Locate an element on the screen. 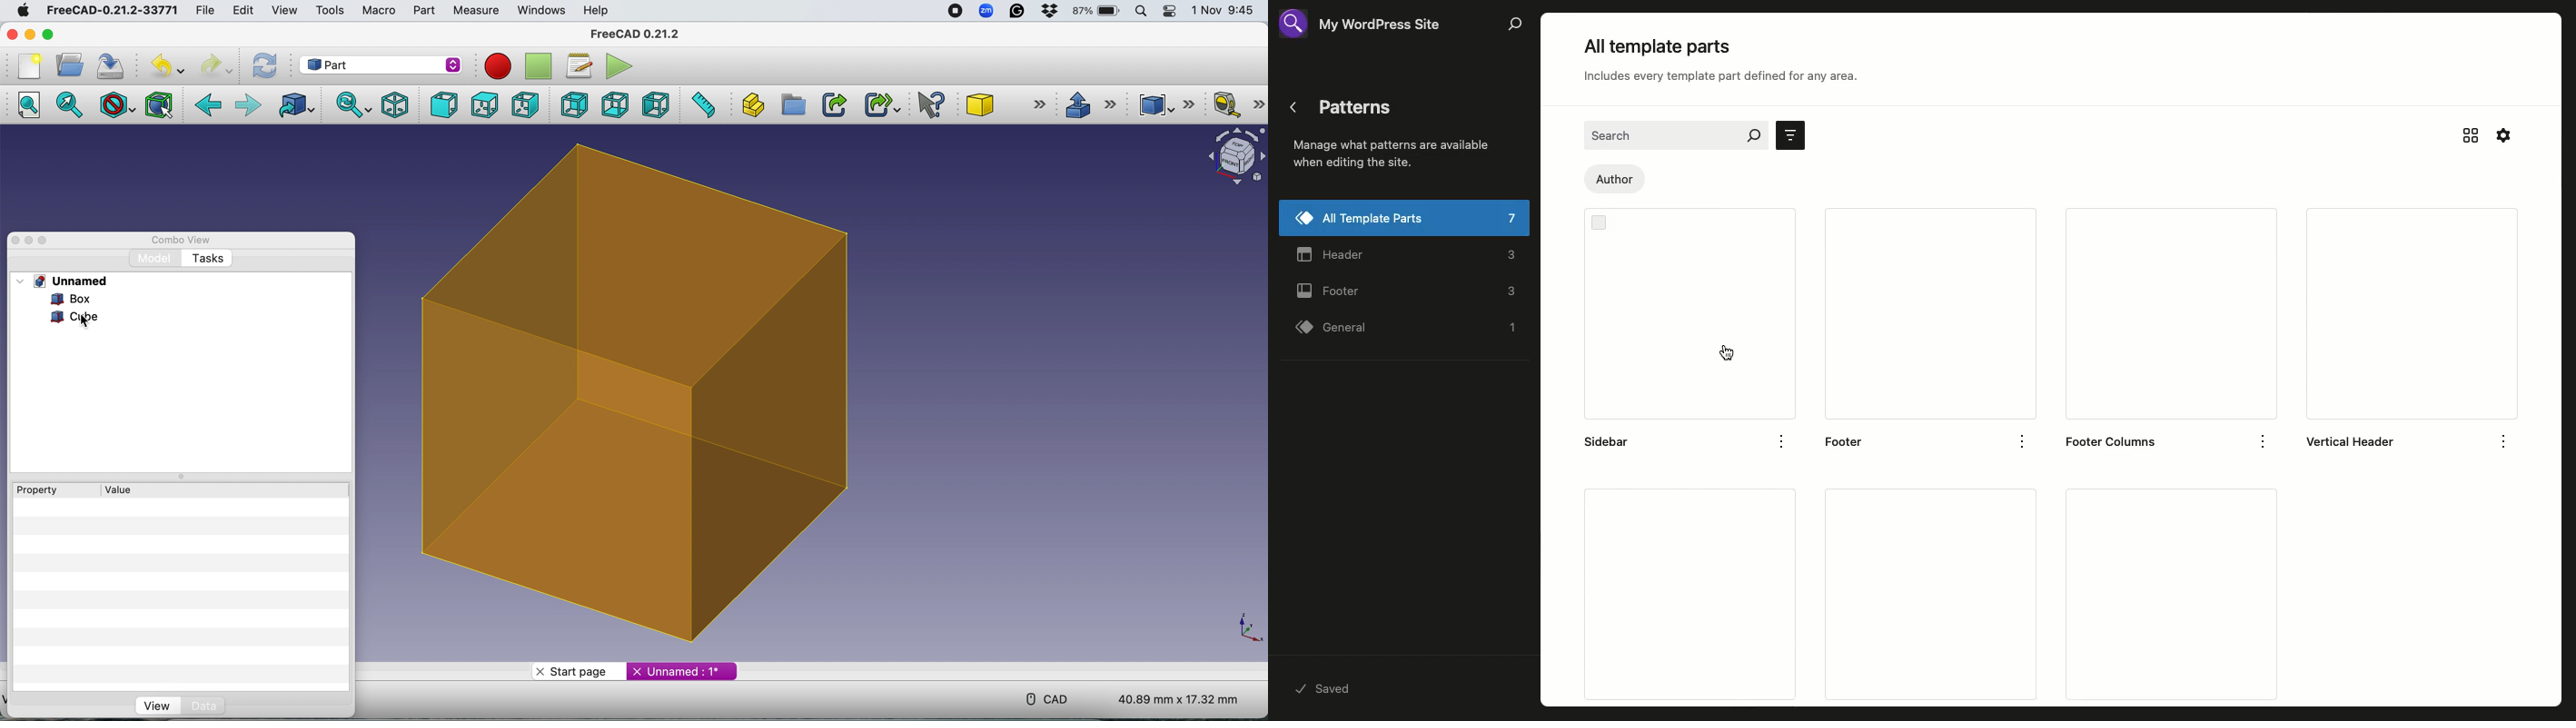  Rear is located at coordinates (572, 104).